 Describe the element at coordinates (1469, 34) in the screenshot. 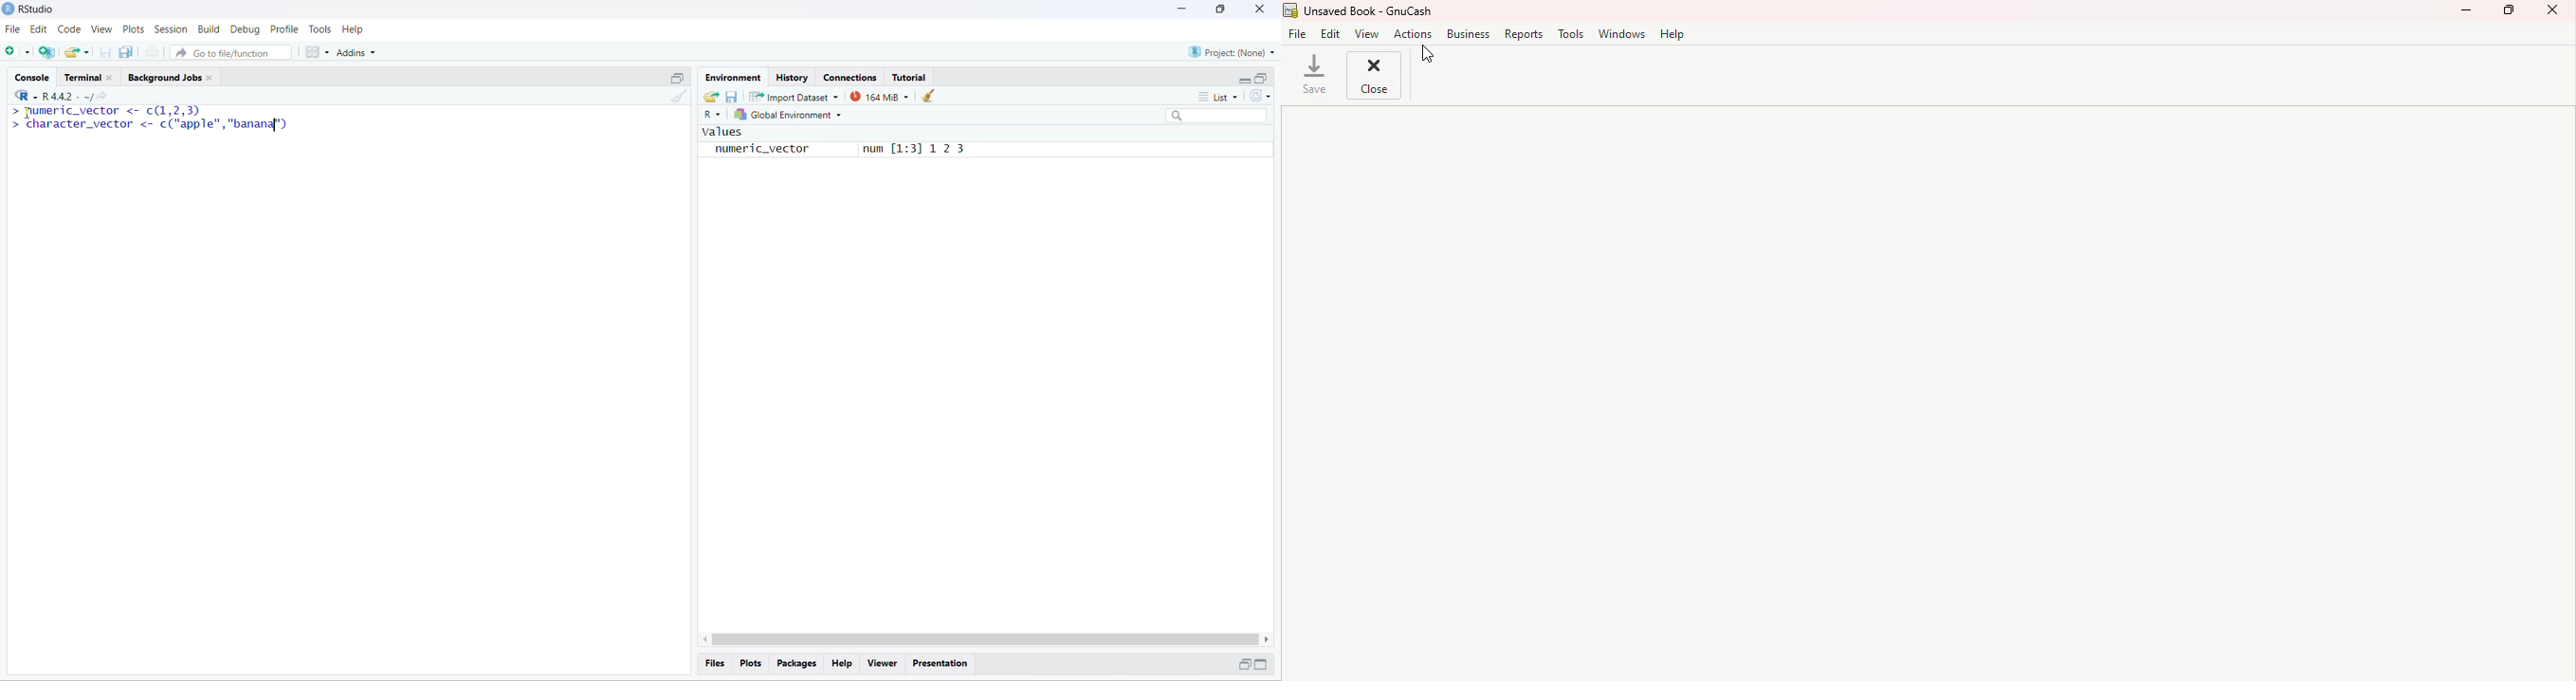

I see `Business` at that location.